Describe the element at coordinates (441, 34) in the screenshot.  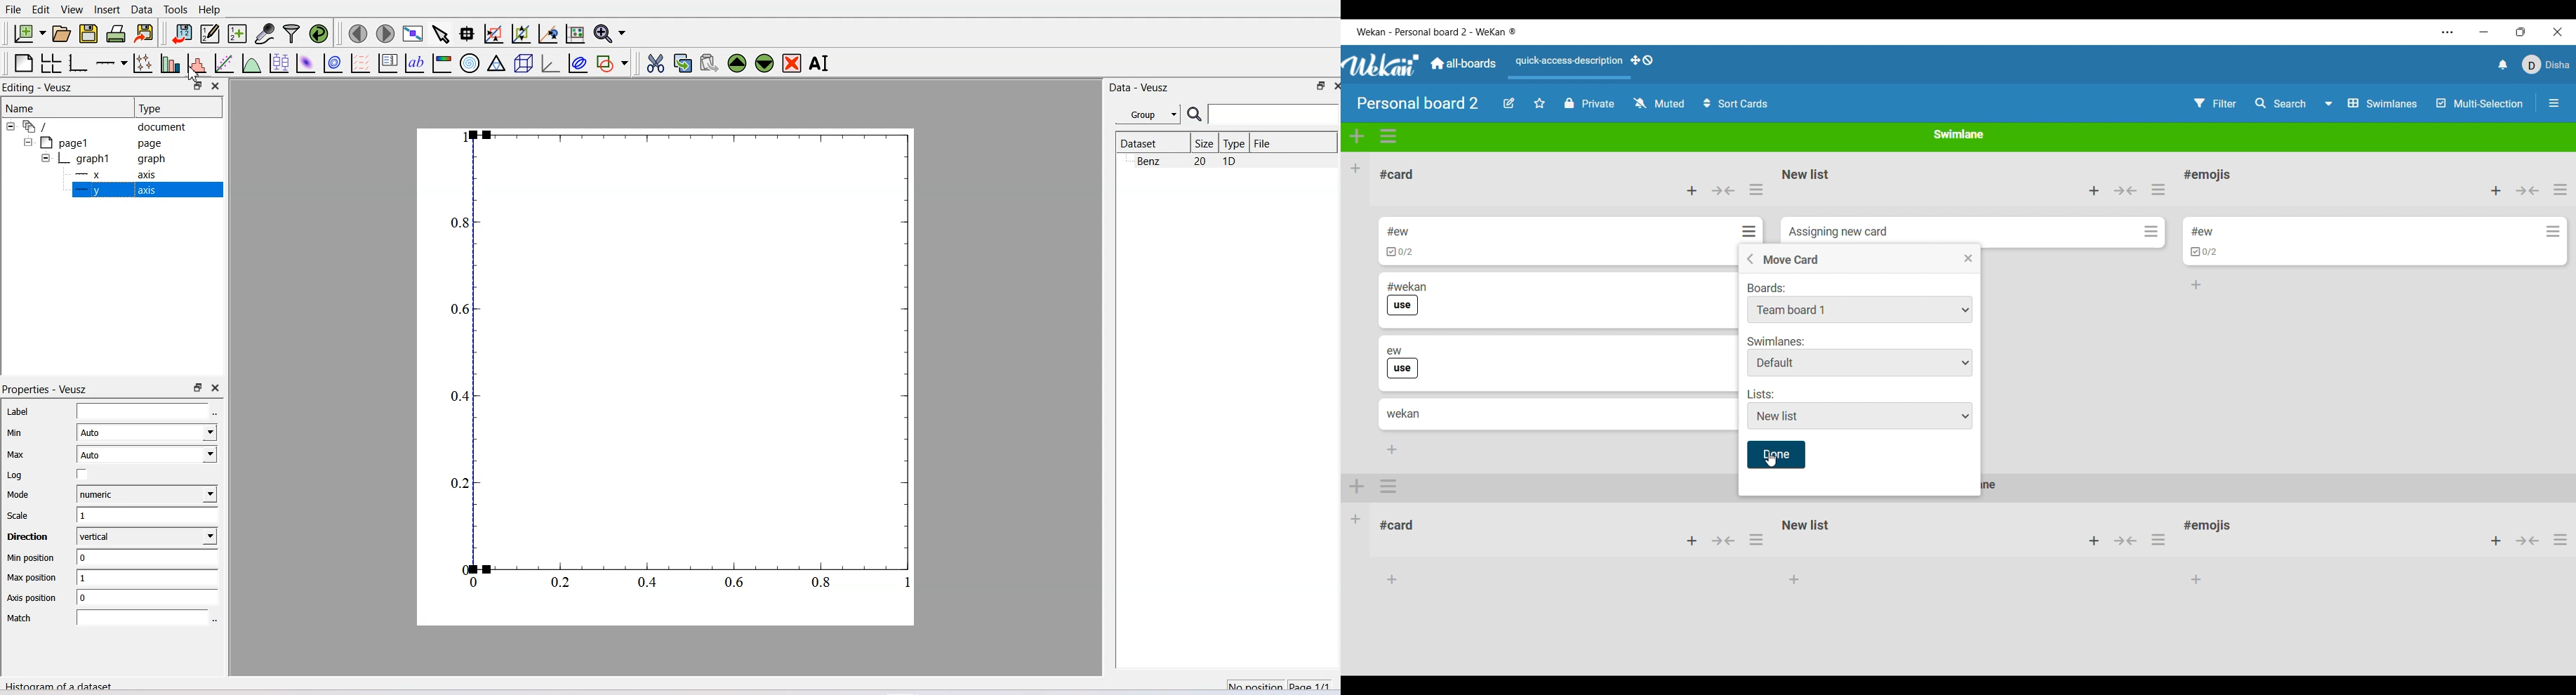
I see `Select items from graph or scroll` at that location.